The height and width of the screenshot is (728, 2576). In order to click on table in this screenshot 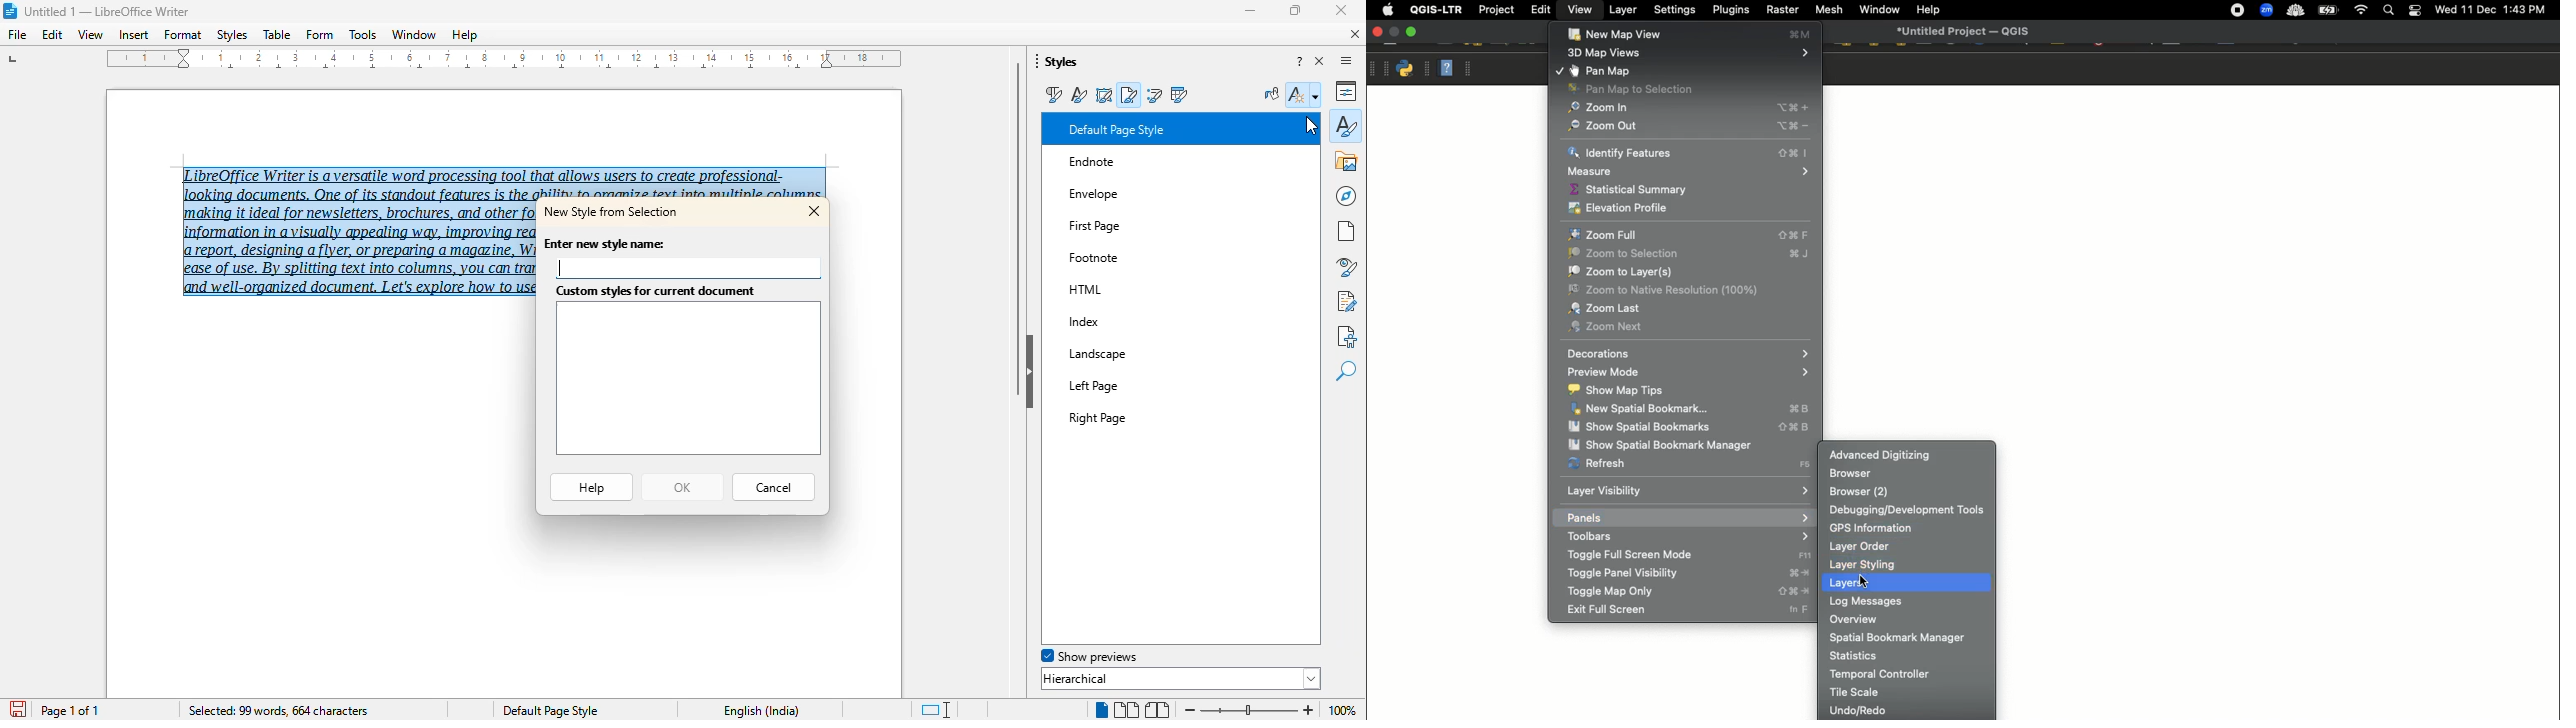, I will do `click(277, 35)`.